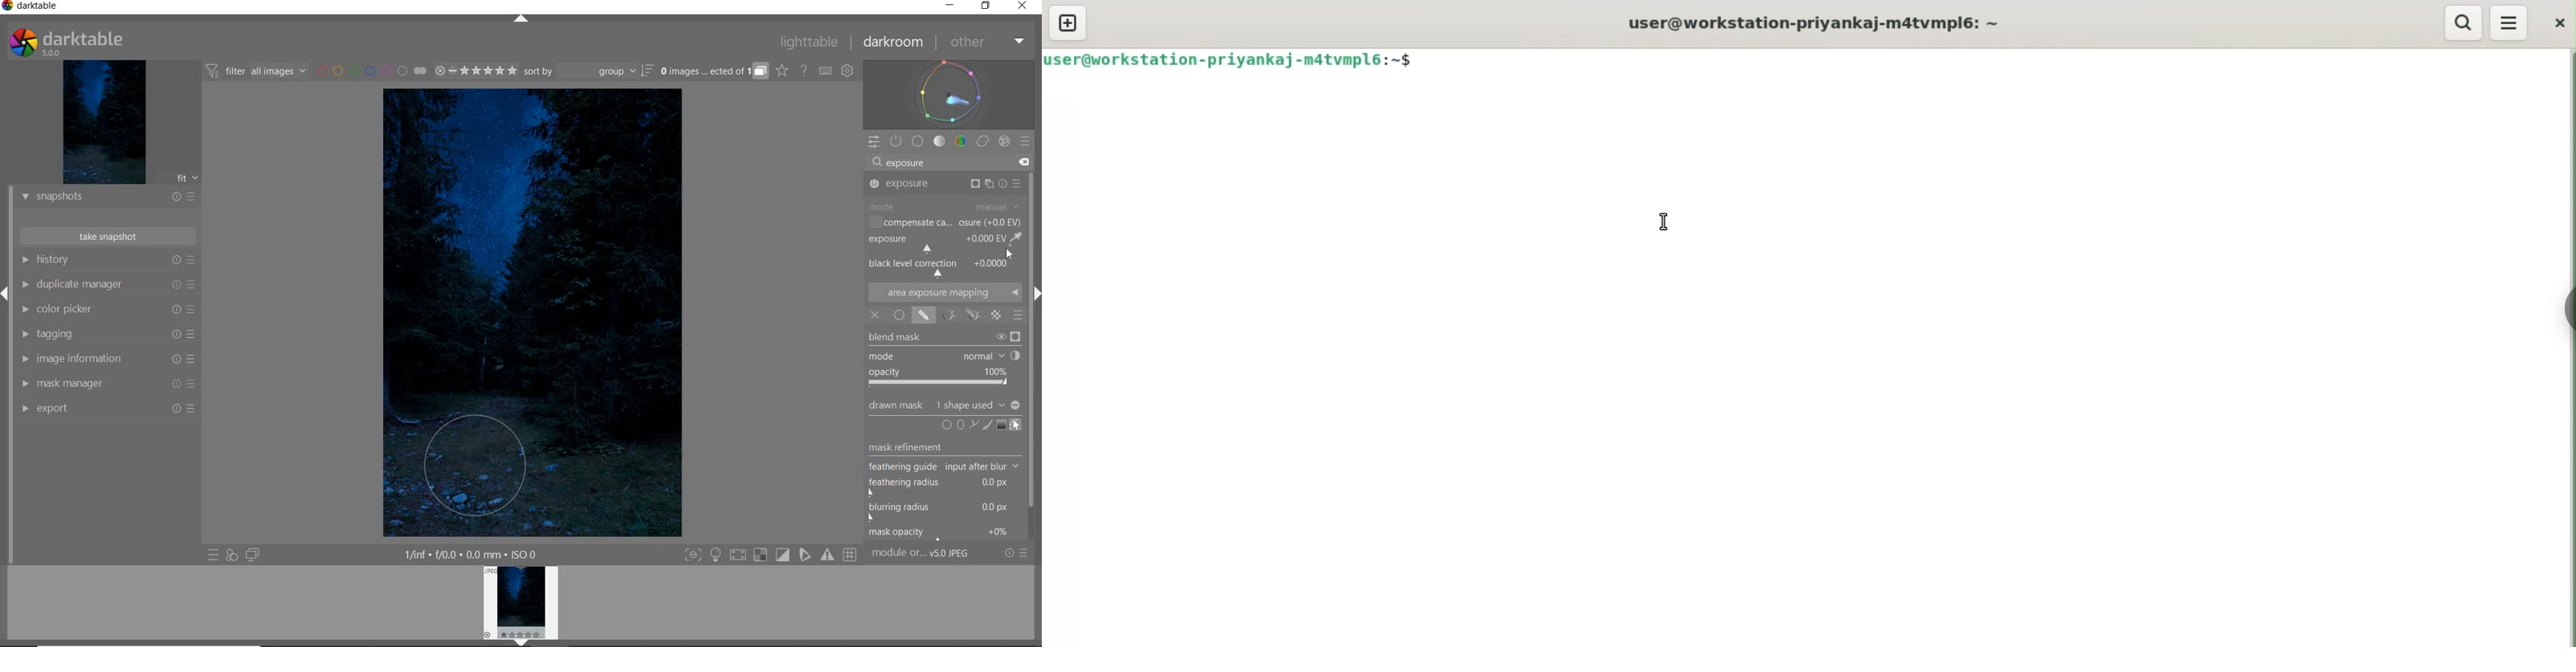 This screenshot has width=2576, height=672. I want to click on Expand/Collapse, so click(1035, 291).